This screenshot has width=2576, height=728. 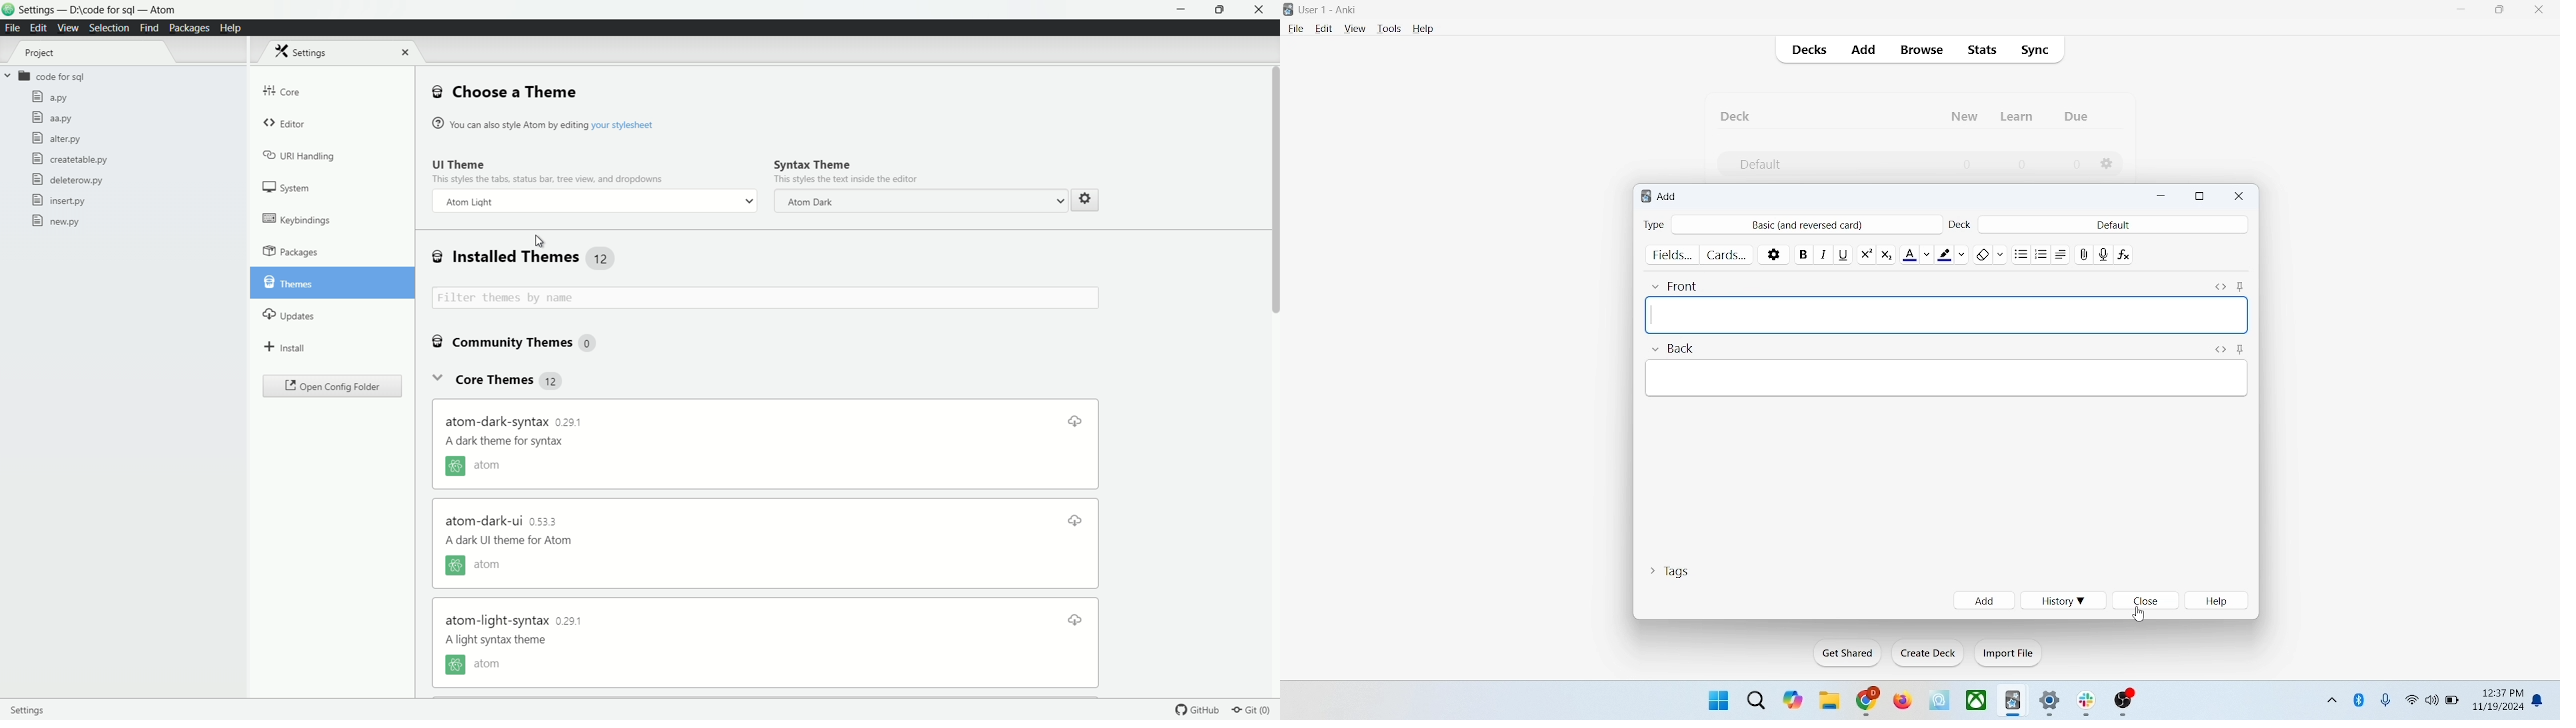 What do you see at coordinates (2432, 699) in the screenshot?
I see `speaker` at bounding box center [2432, 699].